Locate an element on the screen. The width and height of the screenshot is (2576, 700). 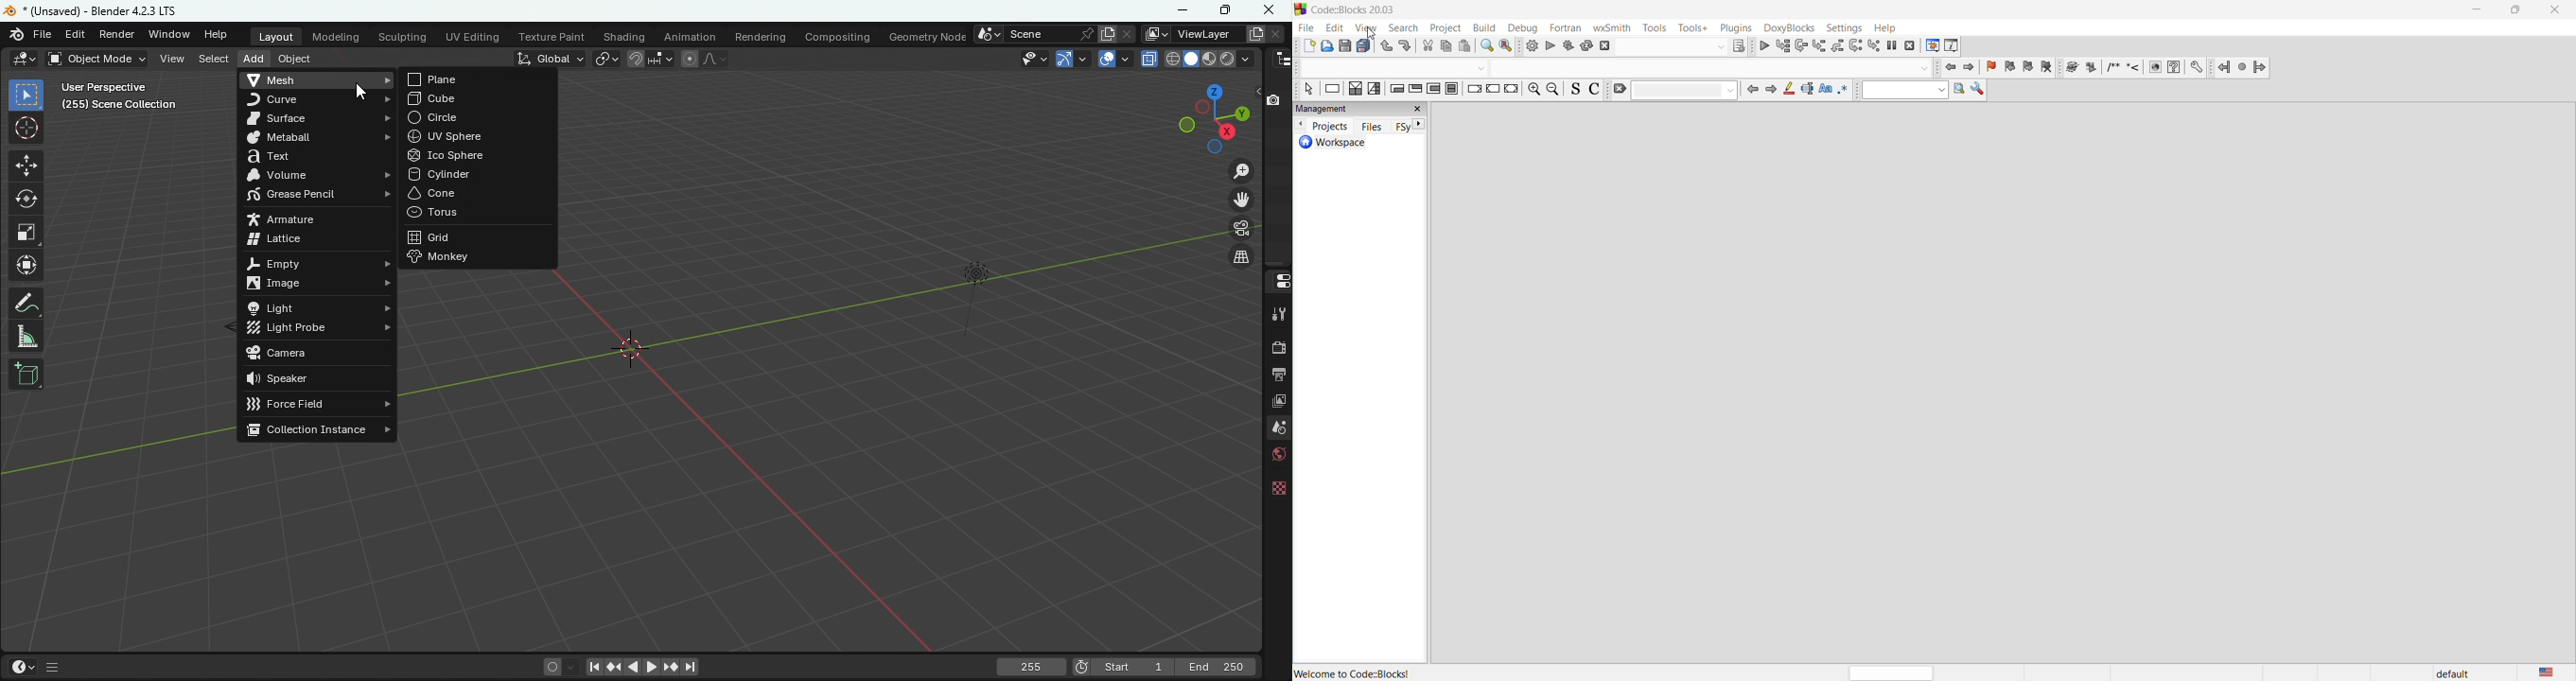
Proportional editing falloff is located at coordinates (713, 60).